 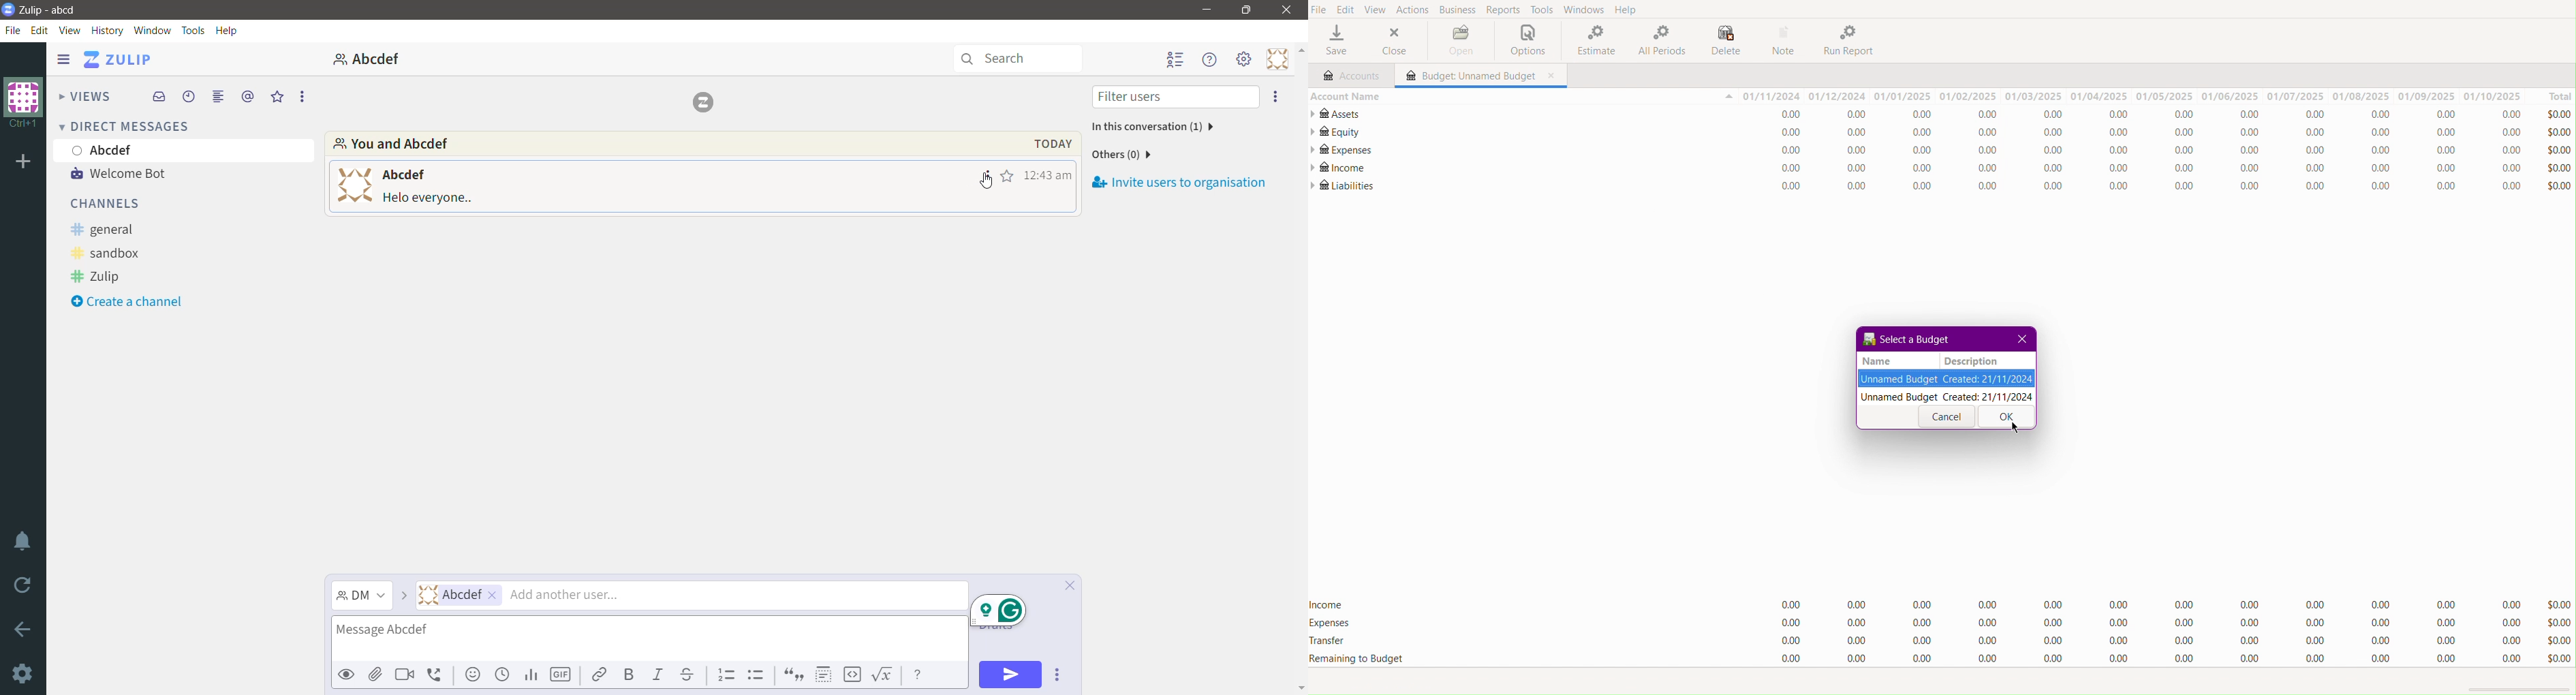 I want to click on Number of other users, so click(x=1122, y=155).